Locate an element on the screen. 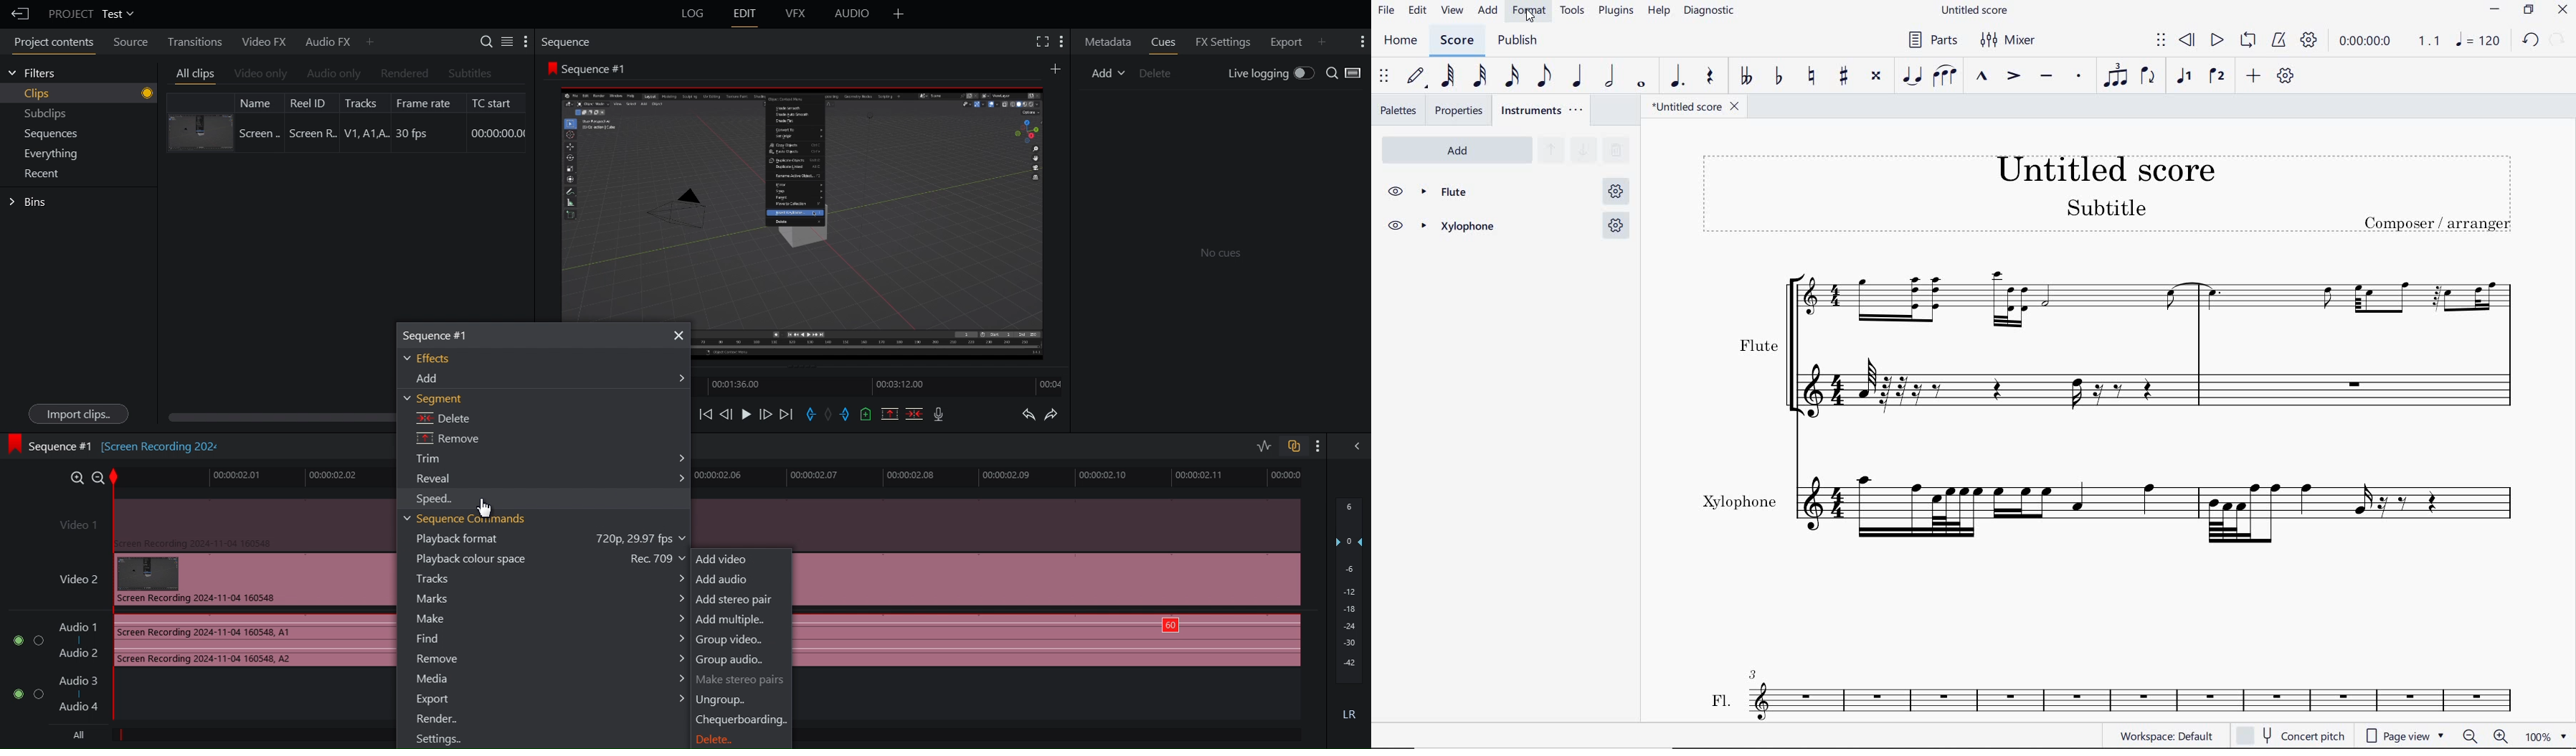 This screenshot has width=2576, height=756. 16TH NOTE is located at coordinates (1512, 75).